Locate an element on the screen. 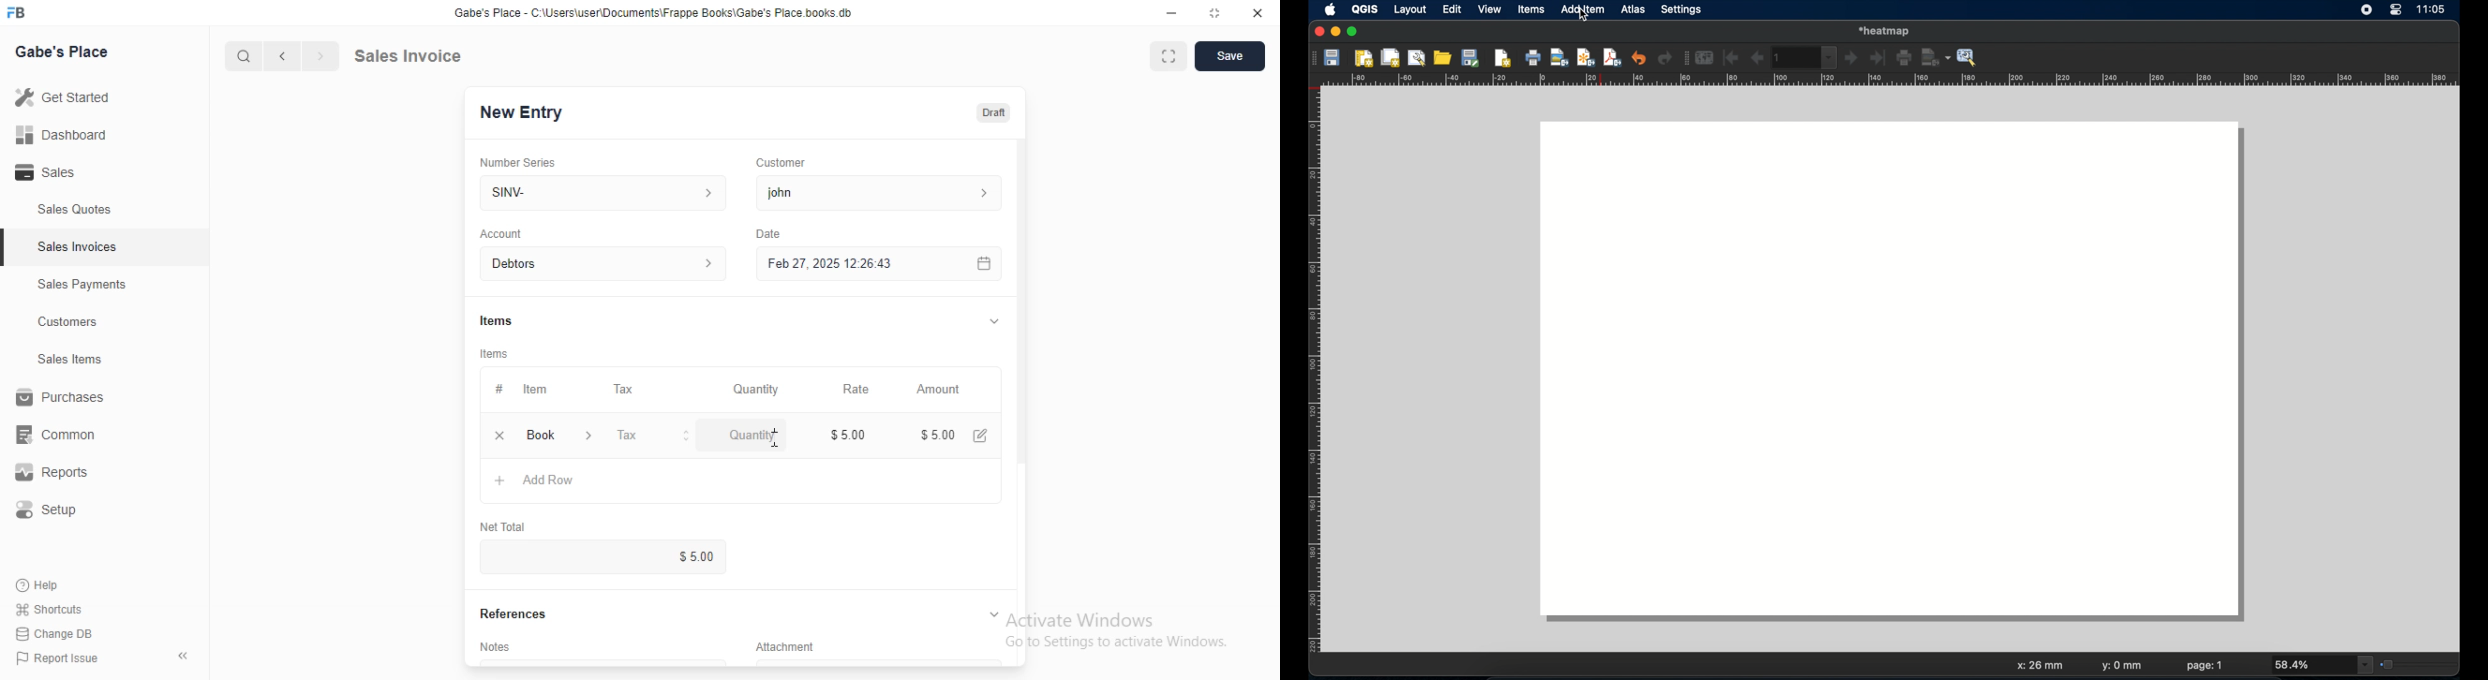 Image resolution: width=2492 pixels, height=700 pixels. Book is located at coordinates (563, 436).